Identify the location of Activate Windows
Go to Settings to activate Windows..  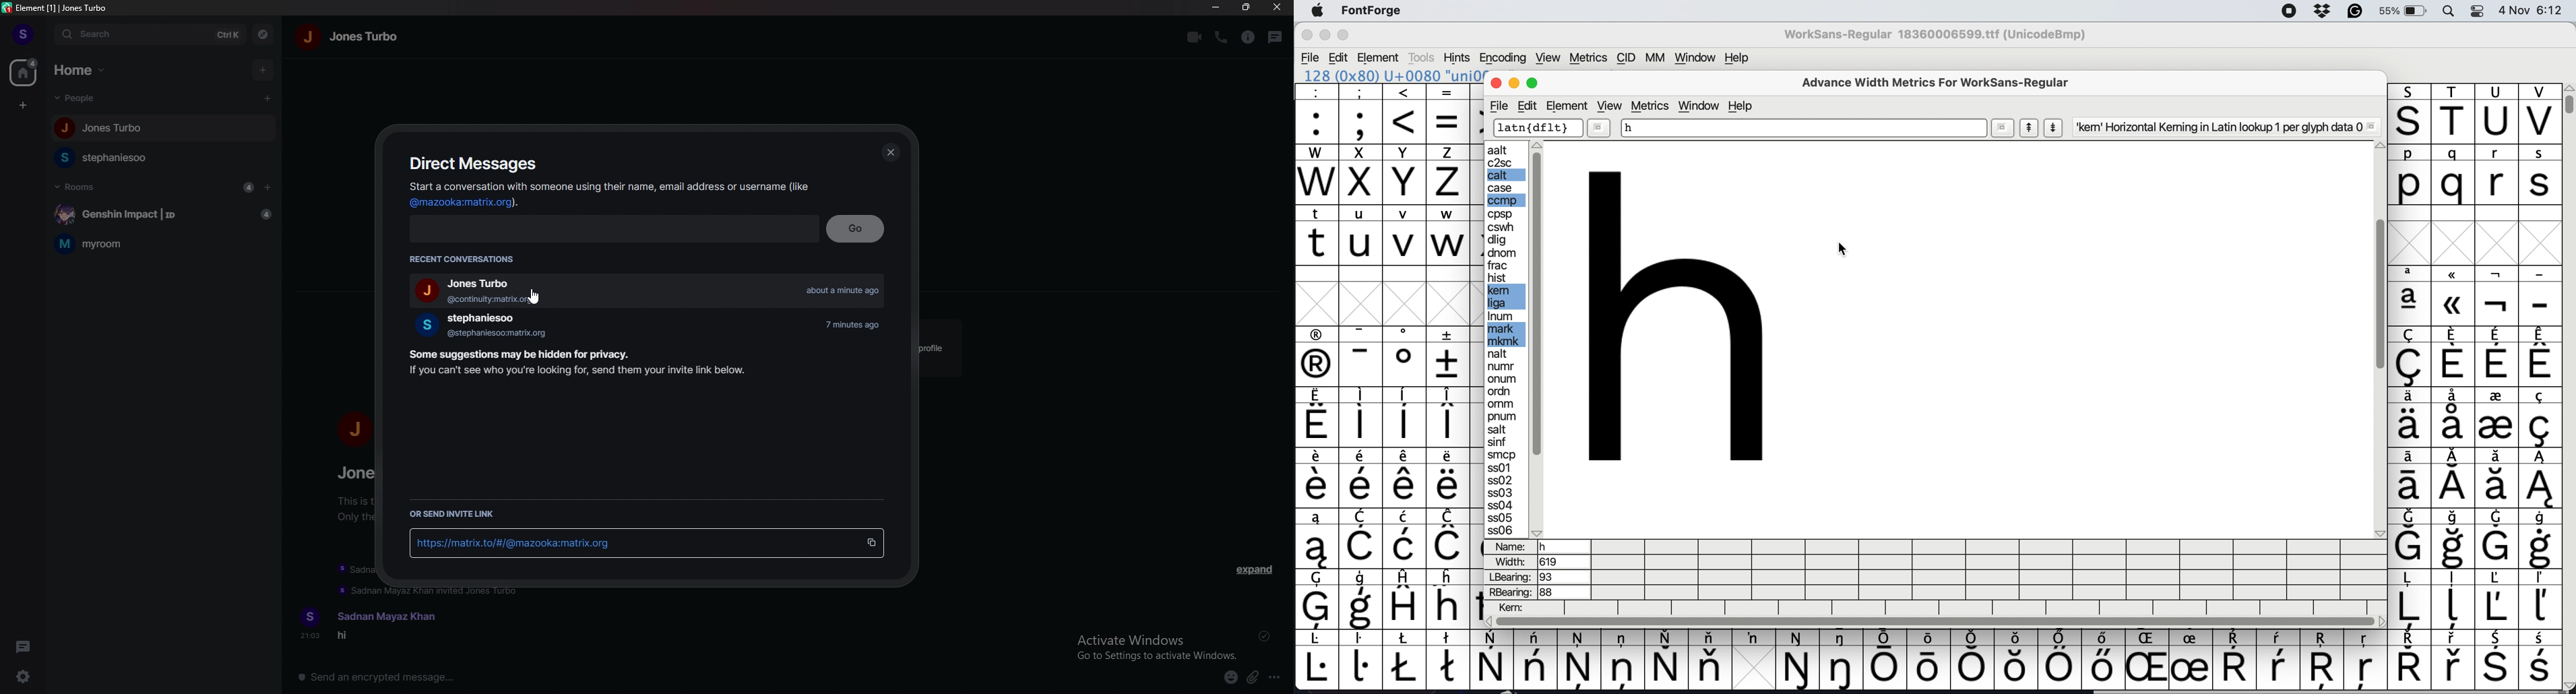
(1158, 645).